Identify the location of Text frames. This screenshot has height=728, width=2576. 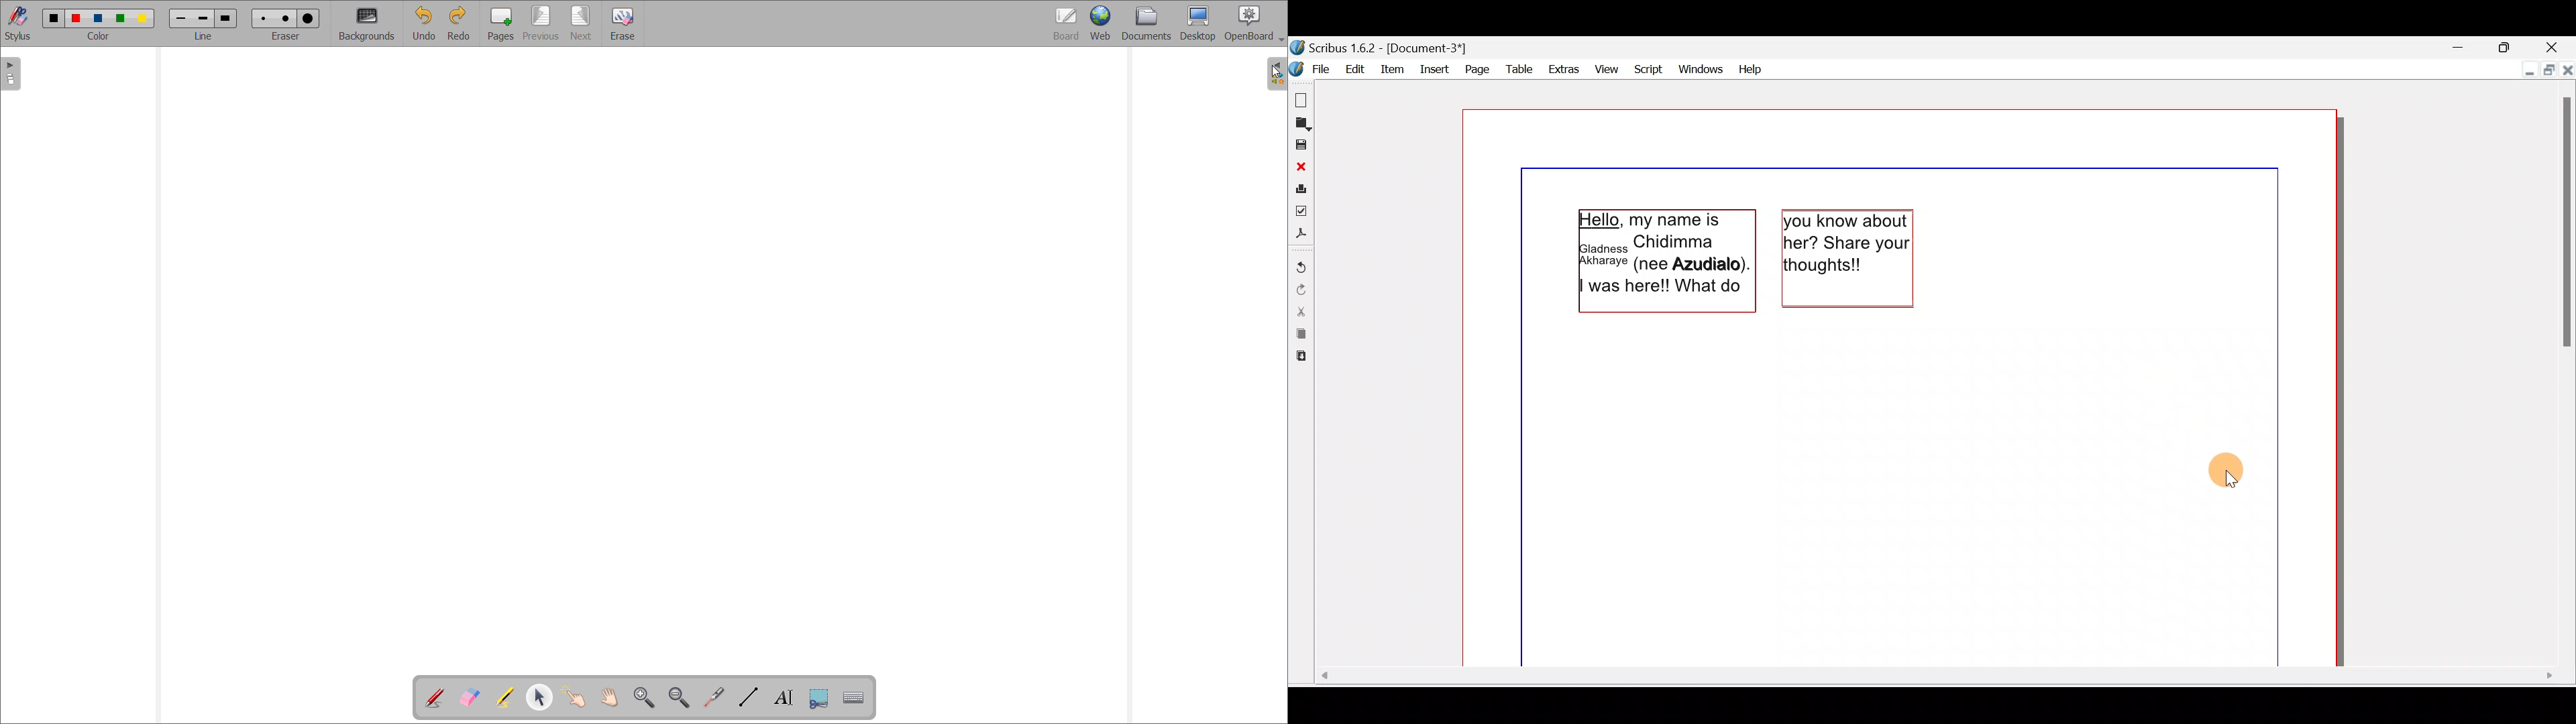
(1746, 258).